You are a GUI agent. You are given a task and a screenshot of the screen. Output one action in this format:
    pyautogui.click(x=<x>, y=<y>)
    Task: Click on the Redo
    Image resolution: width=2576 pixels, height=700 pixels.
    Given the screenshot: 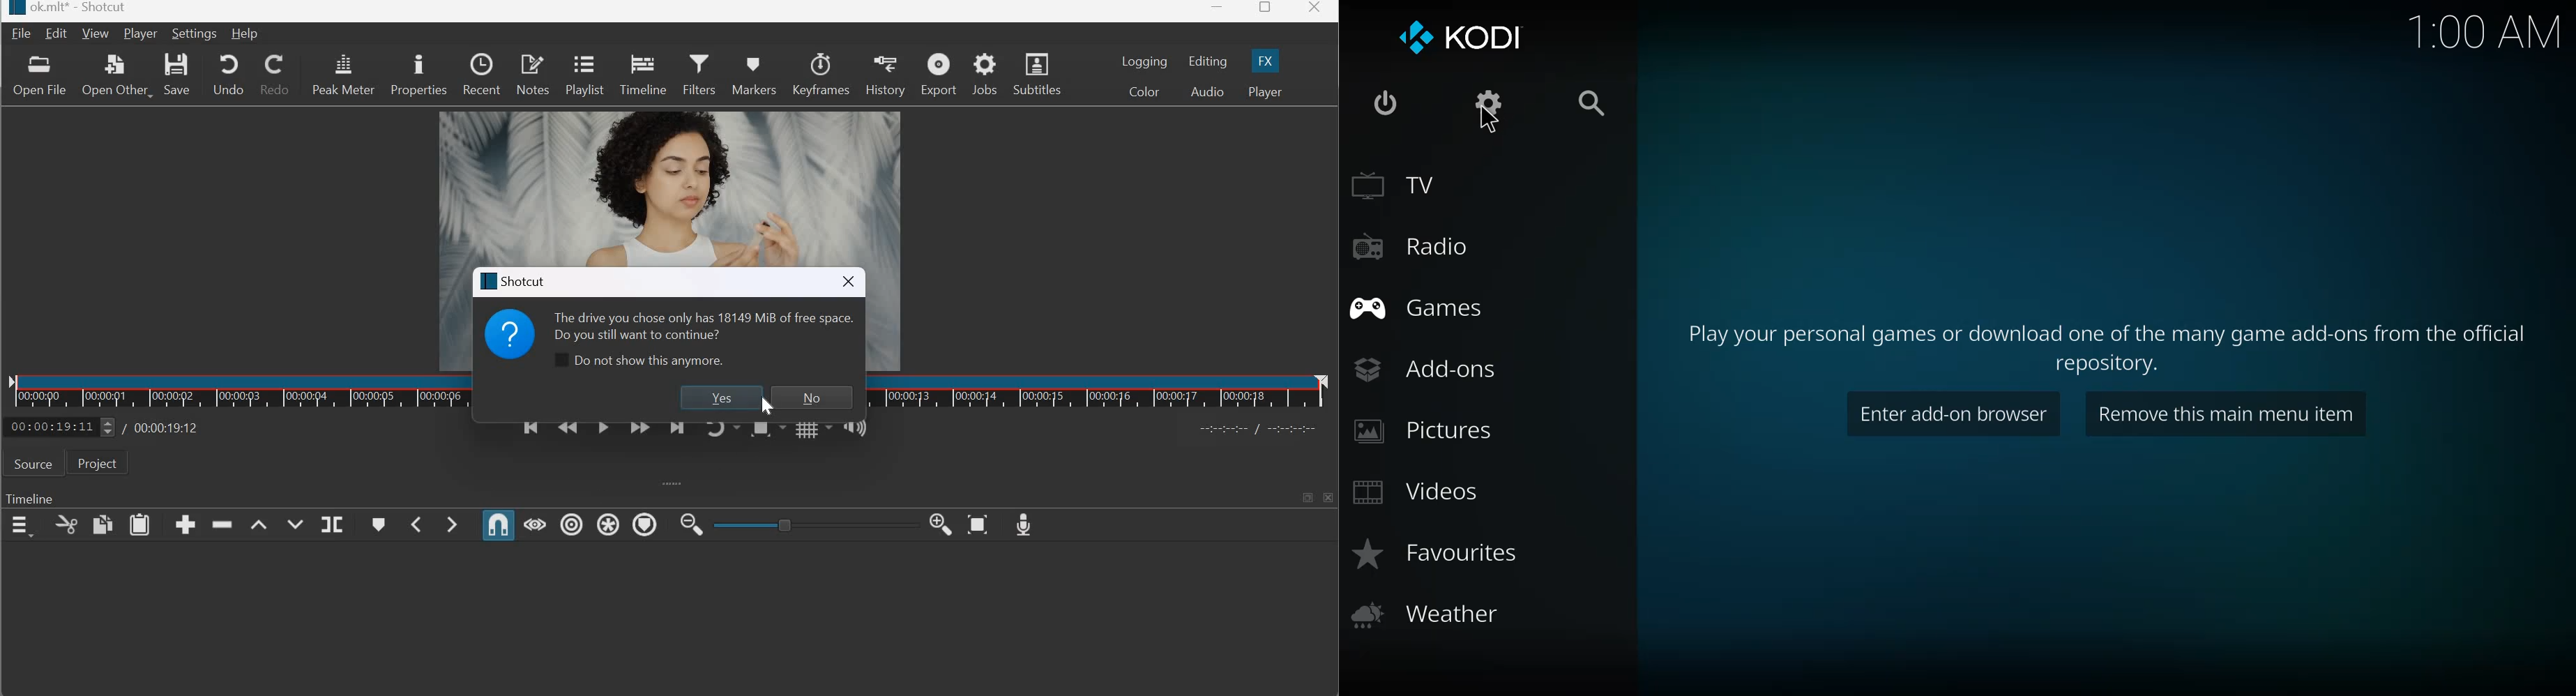 What is the action you would take?
    pyautogui.click(x=277, y=74)
    